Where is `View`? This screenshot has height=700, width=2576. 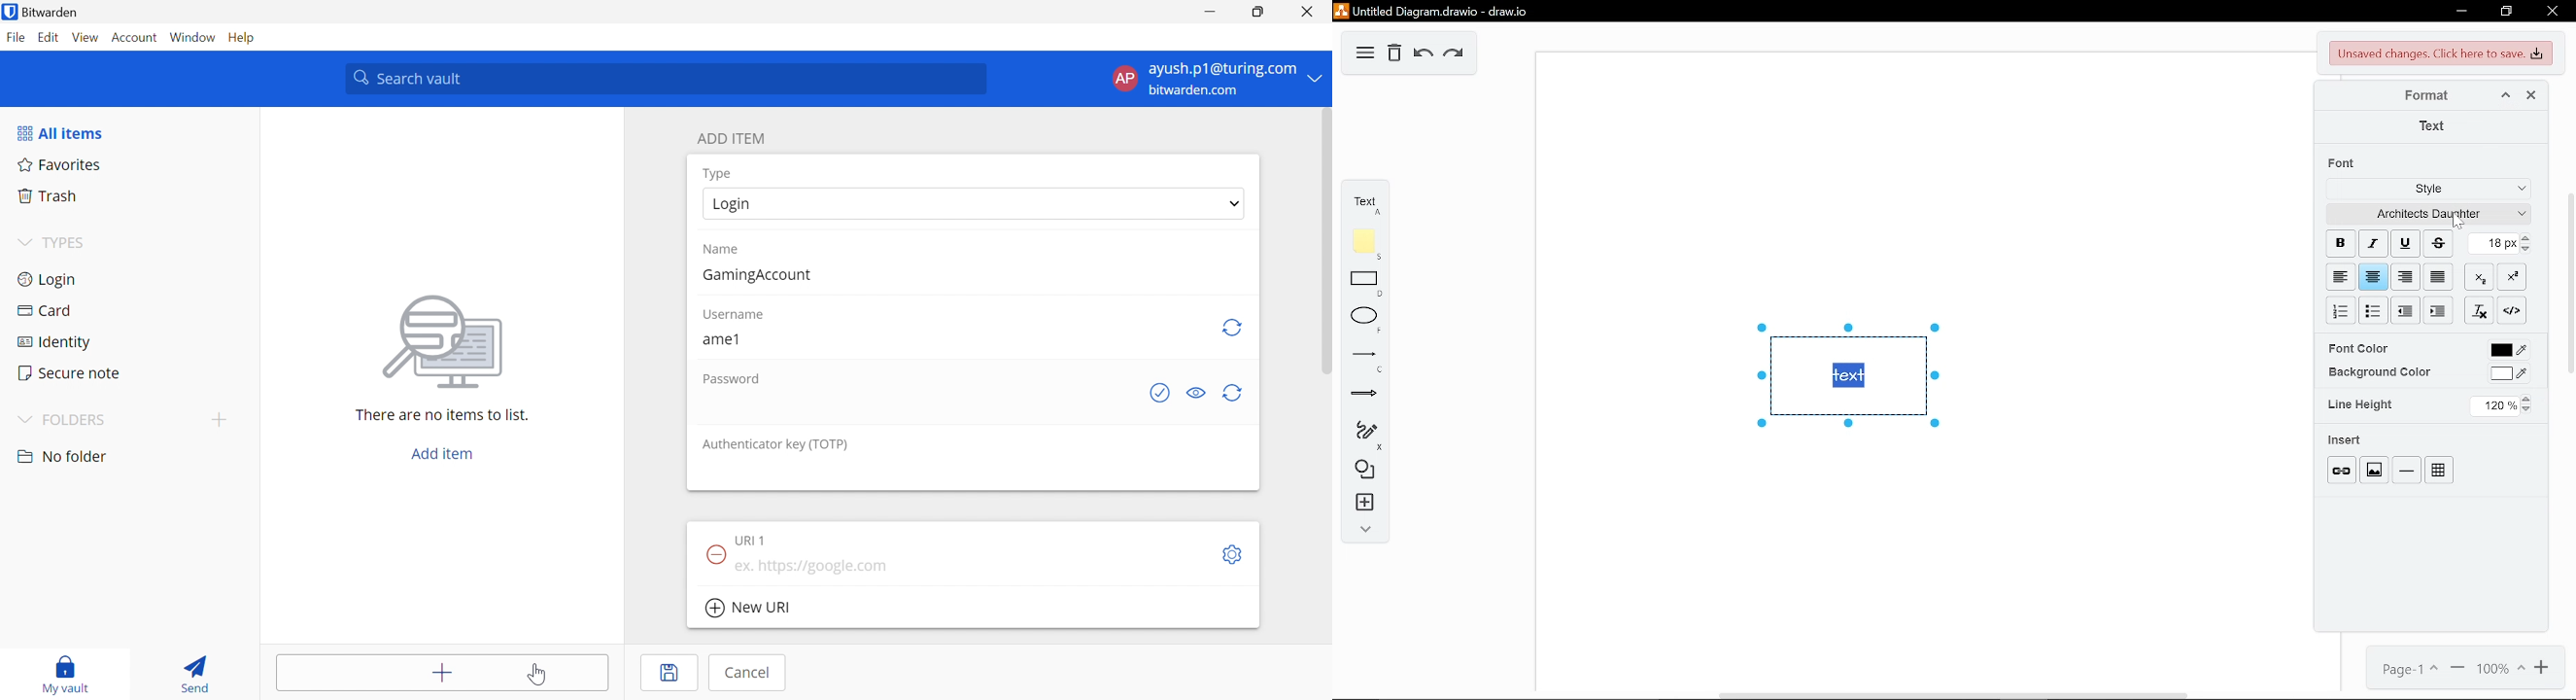 View is located at coordinates (88, 38).